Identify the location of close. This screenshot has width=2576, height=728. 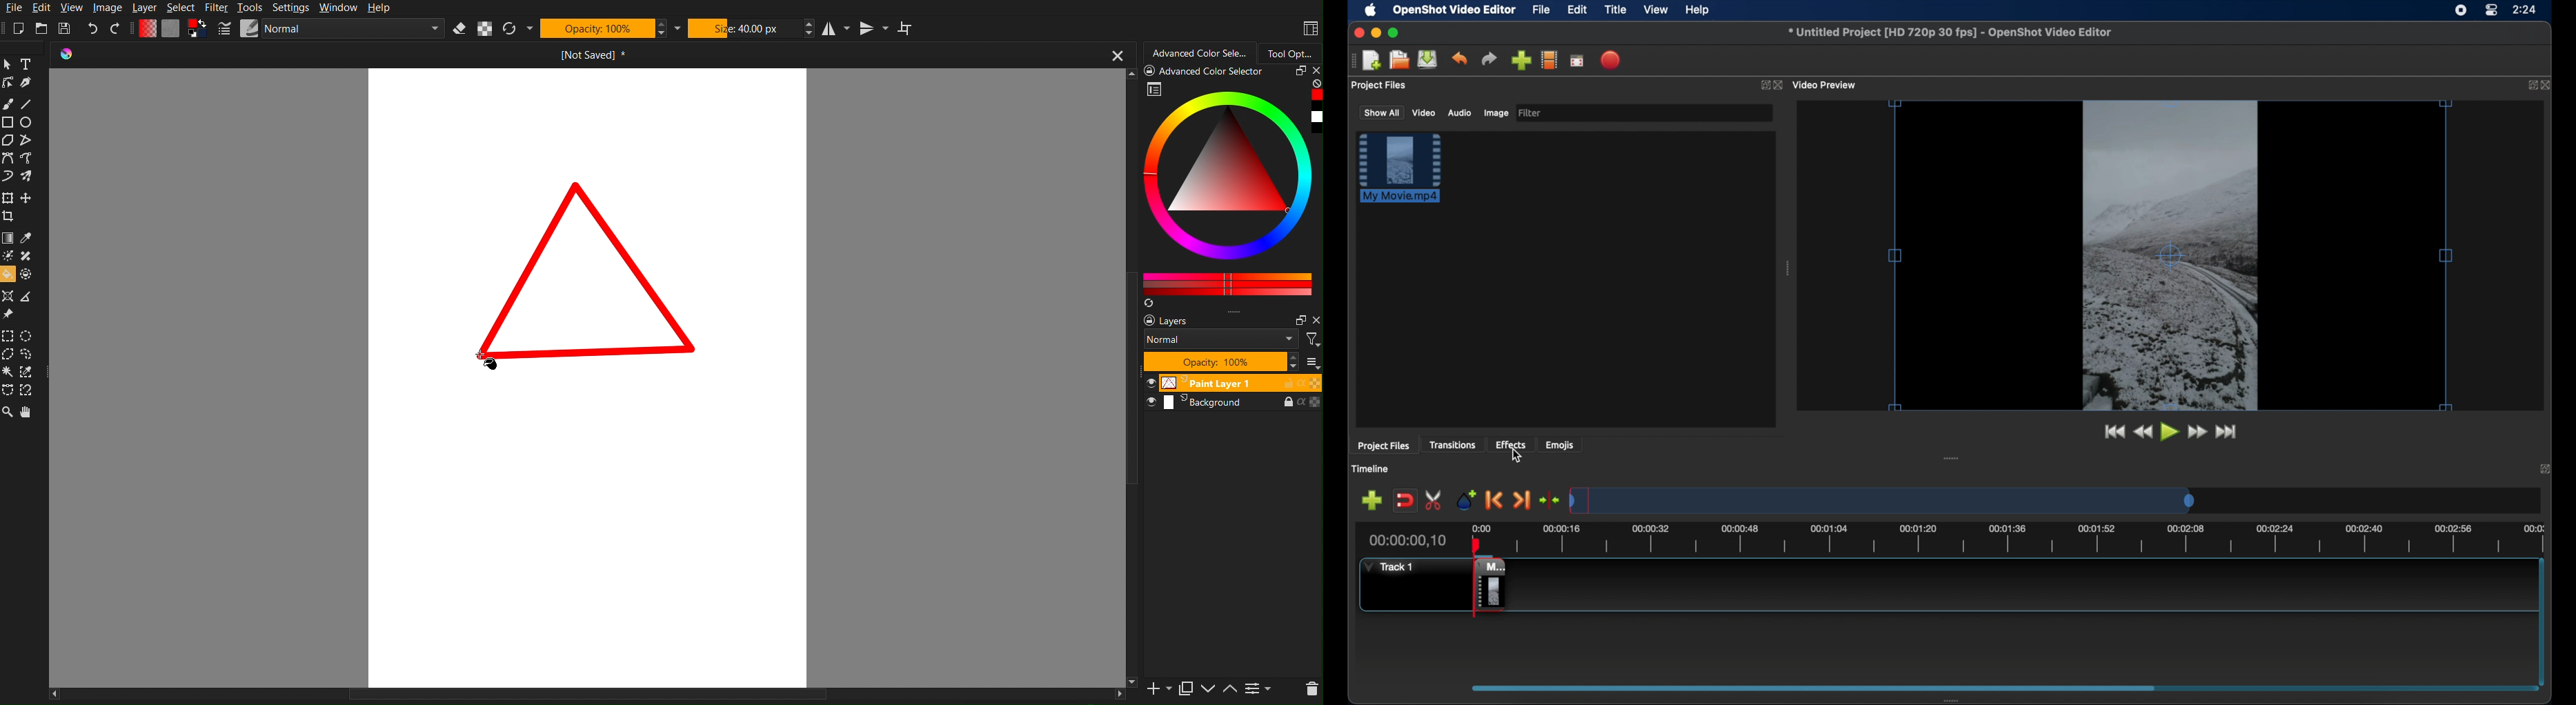
(1778, 85).